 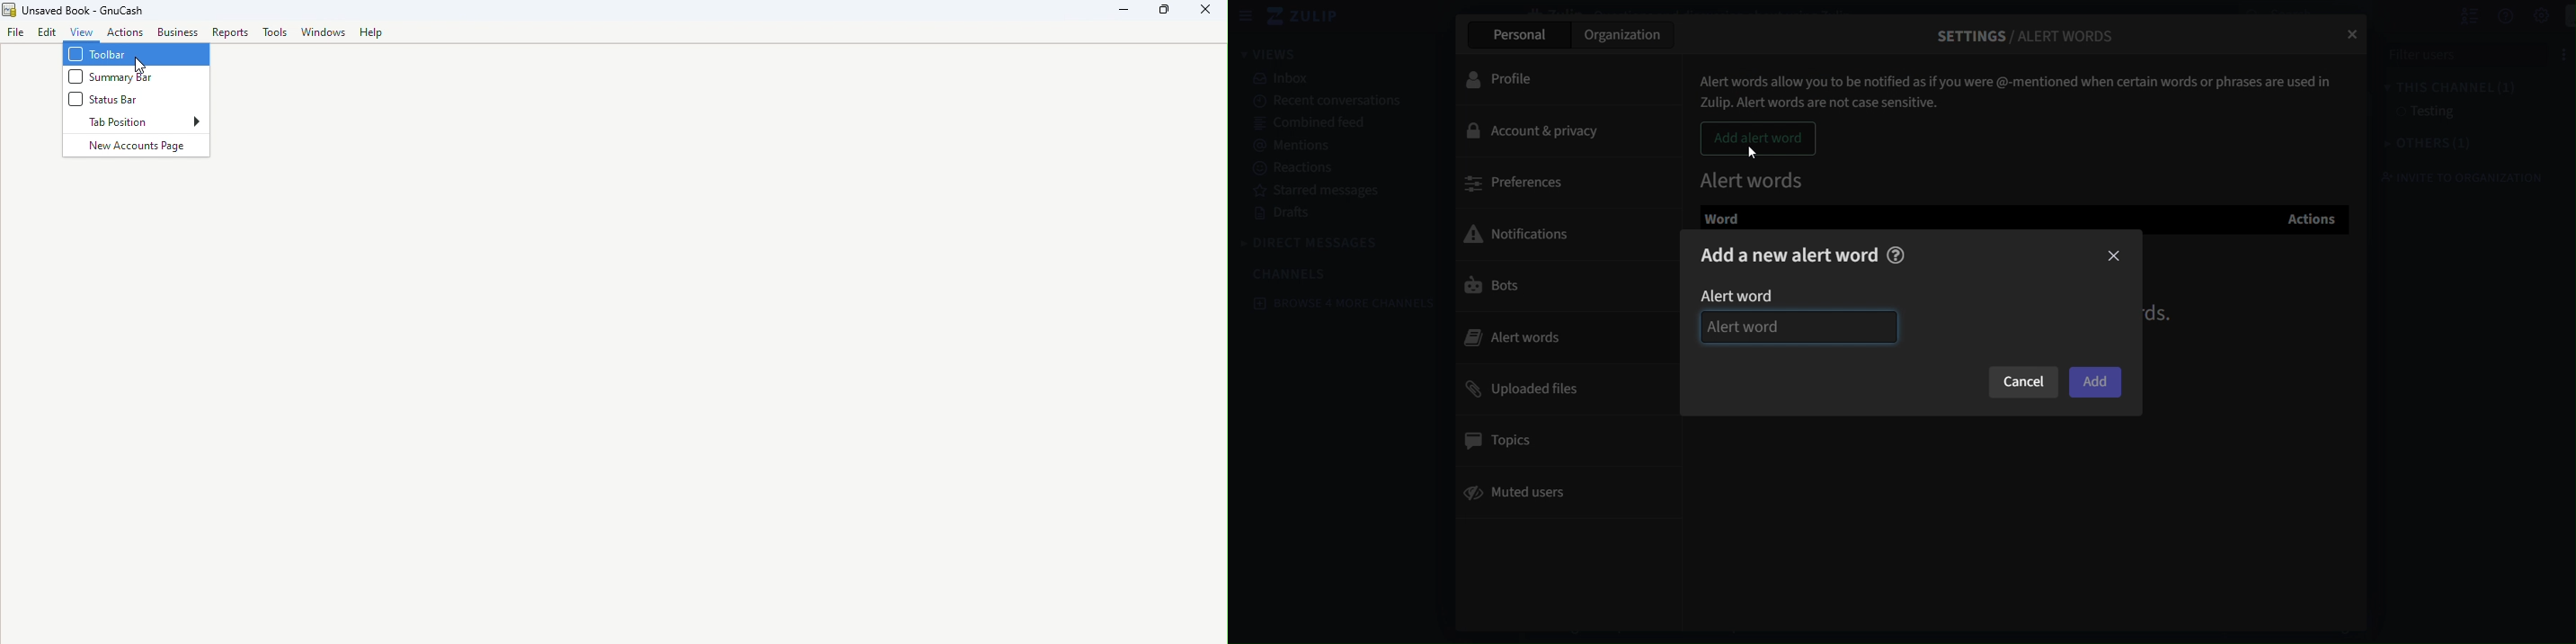 I want to click on ds, so click(x=2167, y=314).